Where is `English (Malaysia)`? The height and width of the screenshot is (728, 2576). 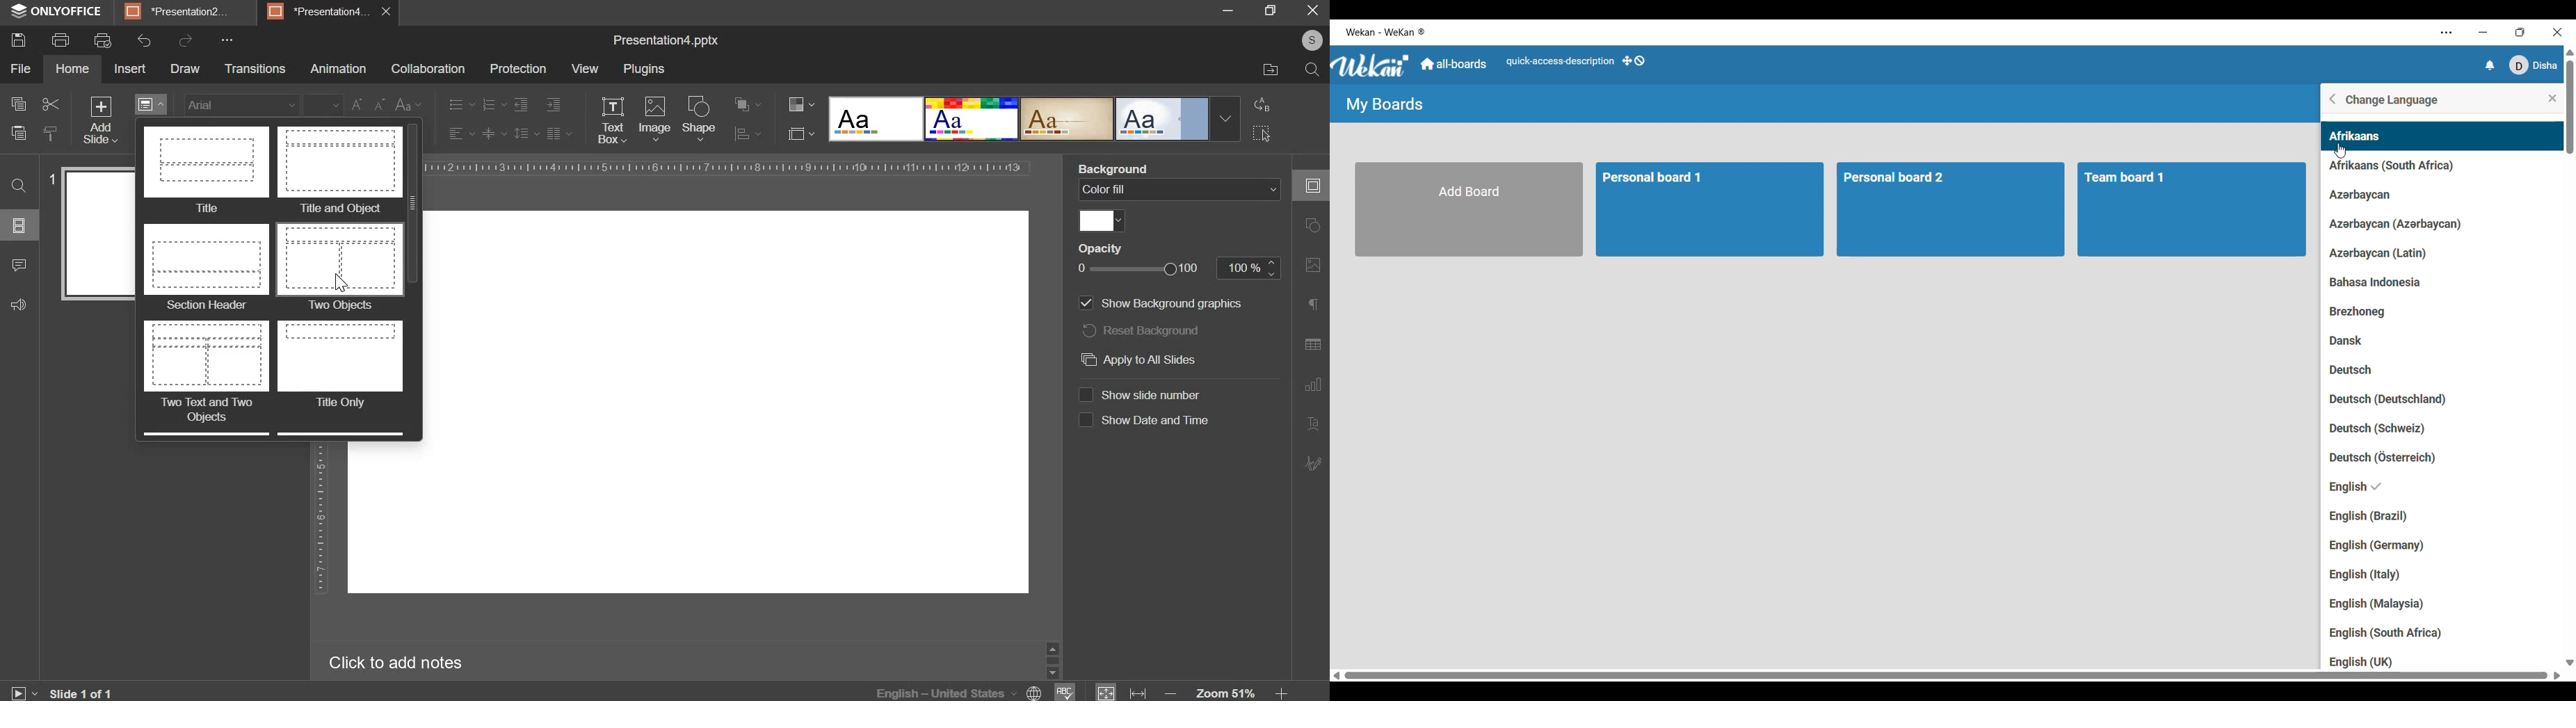
English (Malaysia) is located at coordinates (2388, 602).